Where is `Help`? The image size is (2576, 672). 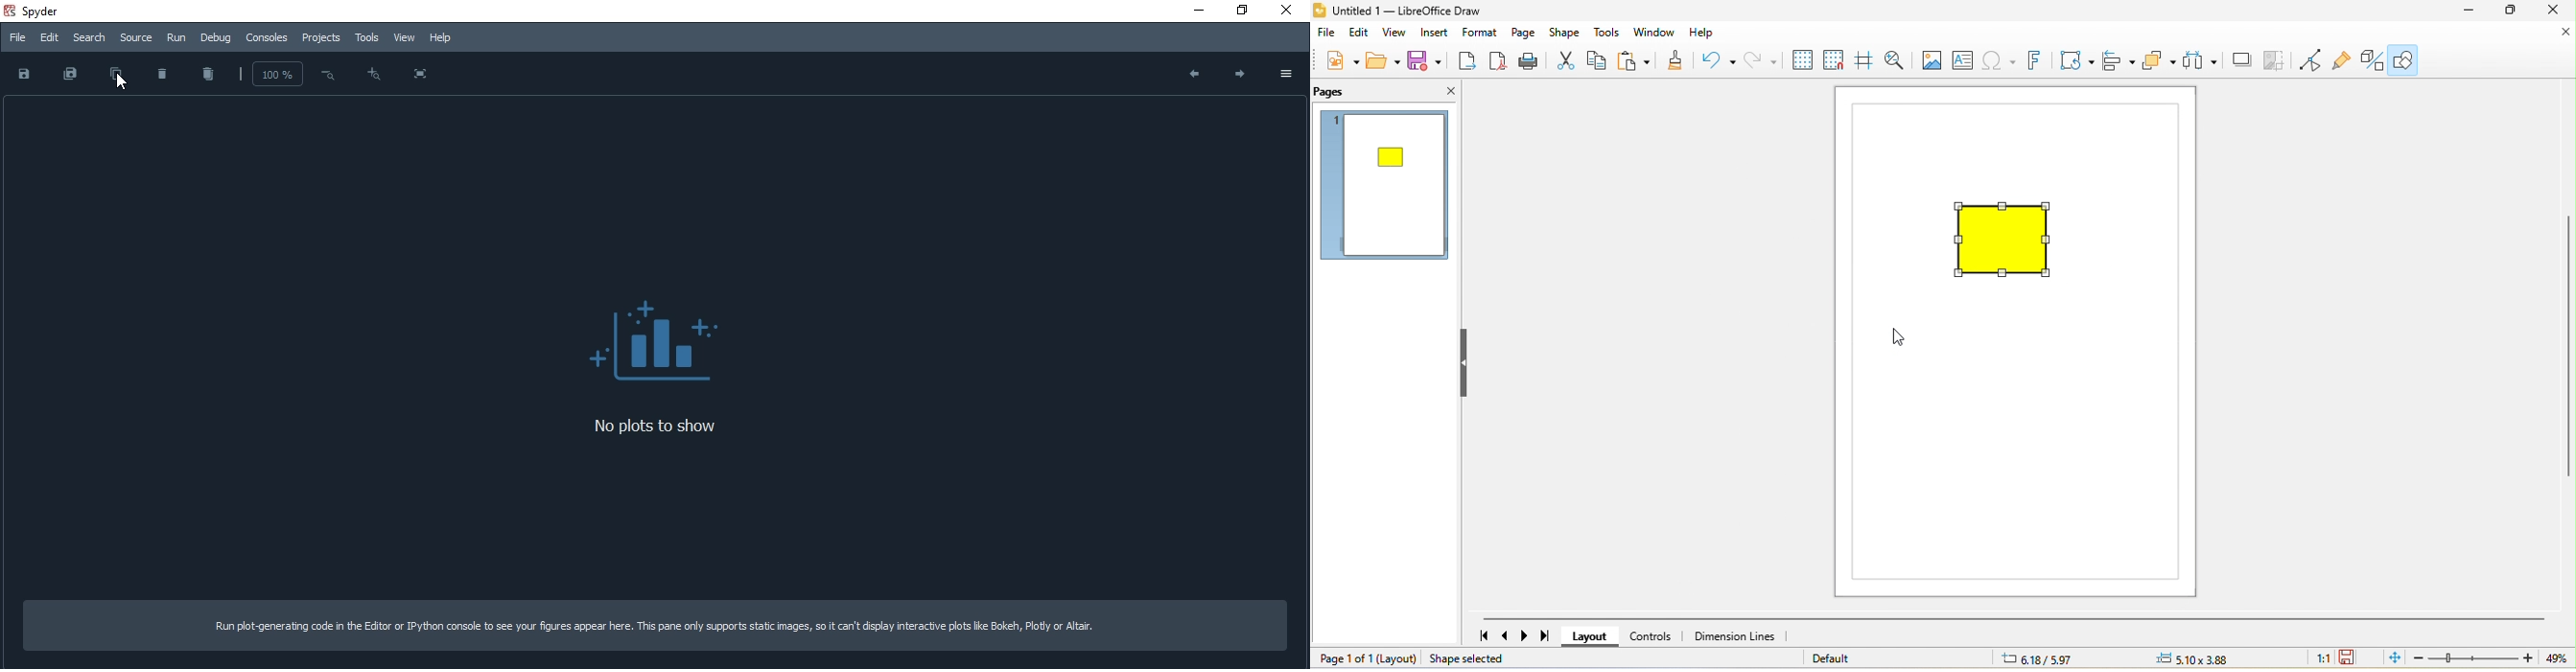 Help is located at coordinates (441, 38).